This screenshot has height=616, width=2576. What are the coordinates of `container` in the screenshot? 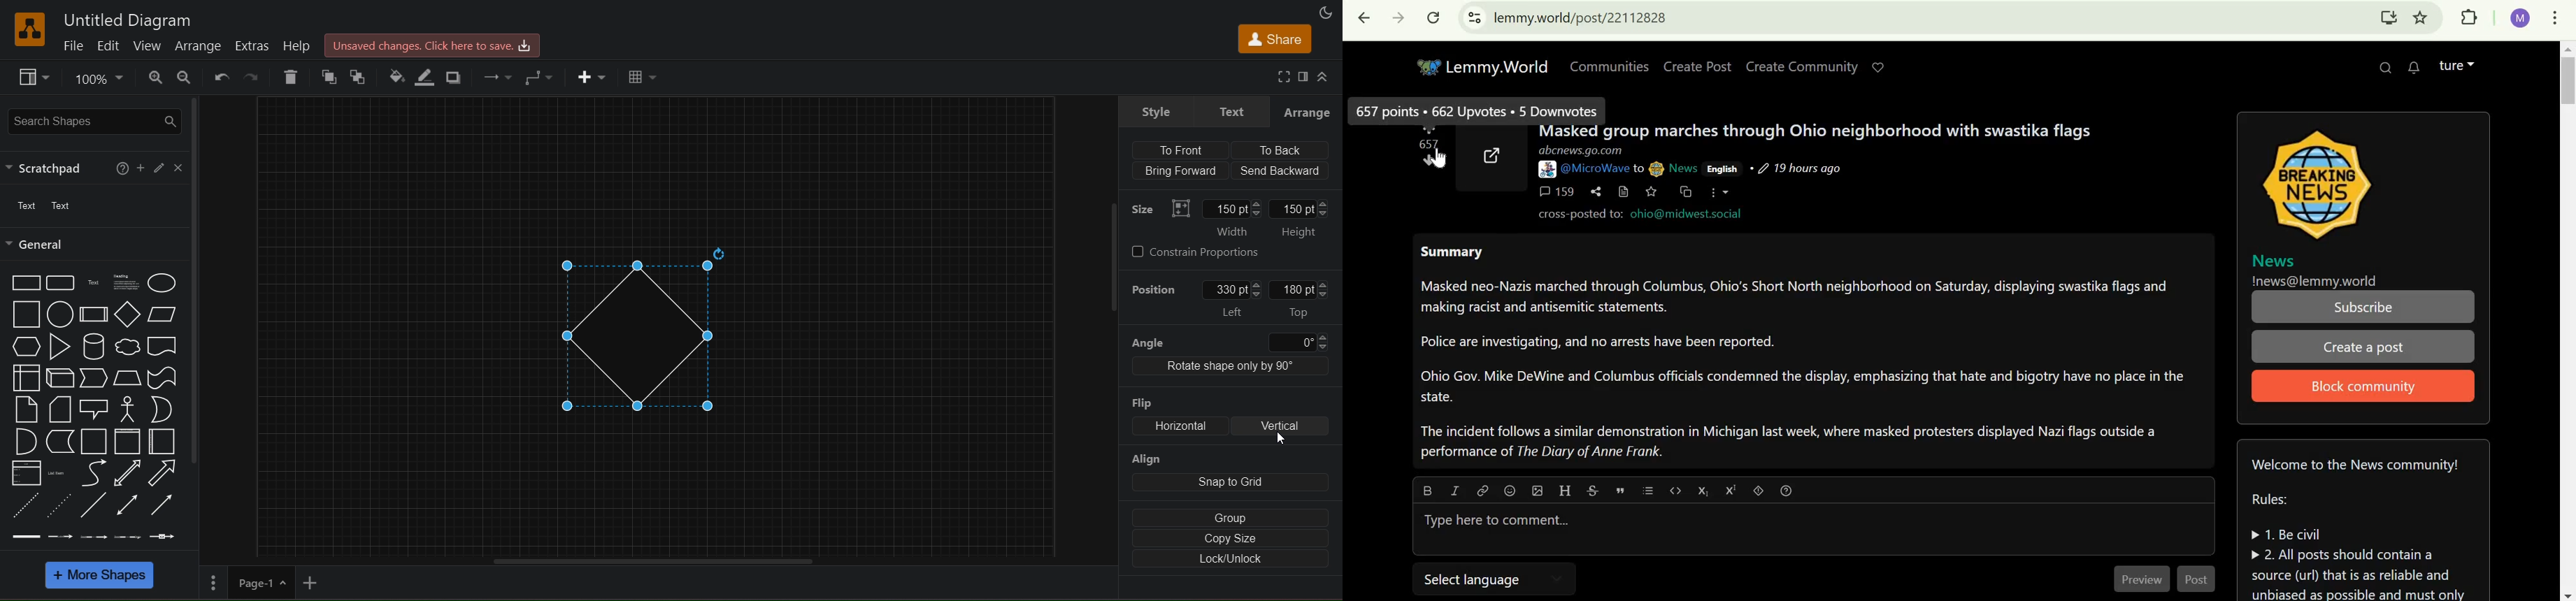 It's located at (91, 441).